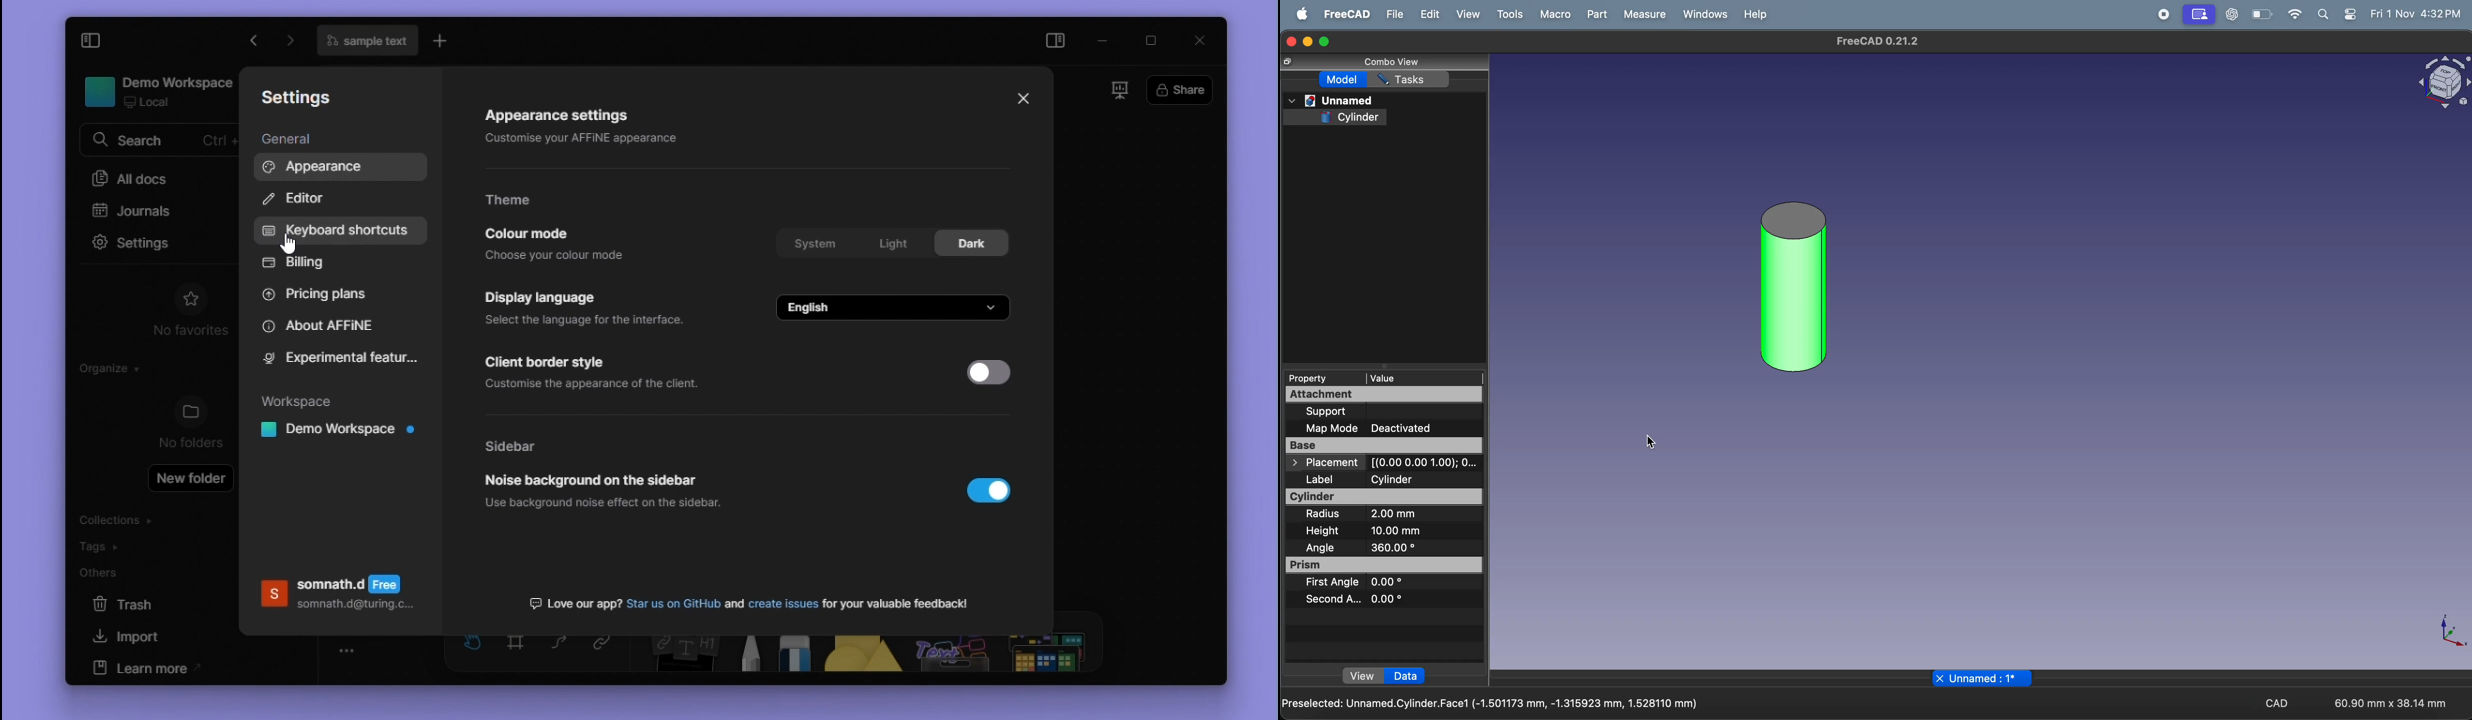 The height and width of the screenshot is (728, 2492). I want to click on battery, so click(2261, 15).